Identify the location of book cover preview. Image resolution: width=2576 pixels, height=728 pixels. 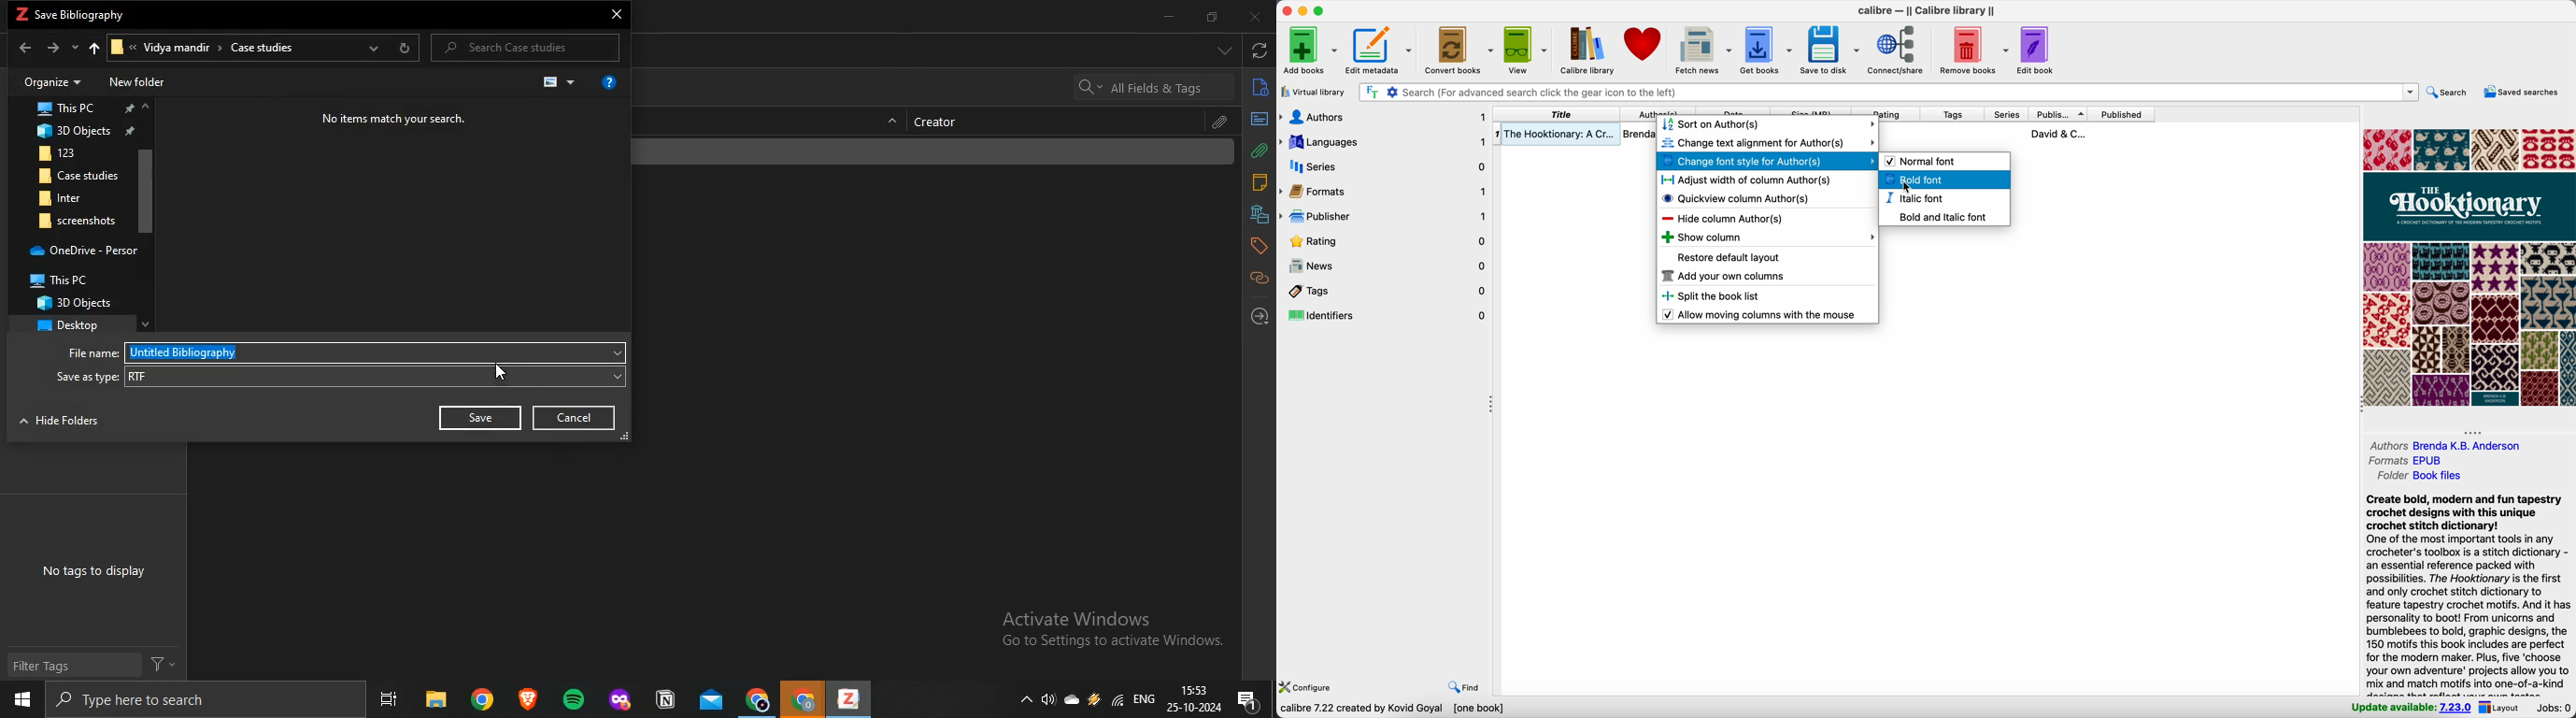
(2470, 268).